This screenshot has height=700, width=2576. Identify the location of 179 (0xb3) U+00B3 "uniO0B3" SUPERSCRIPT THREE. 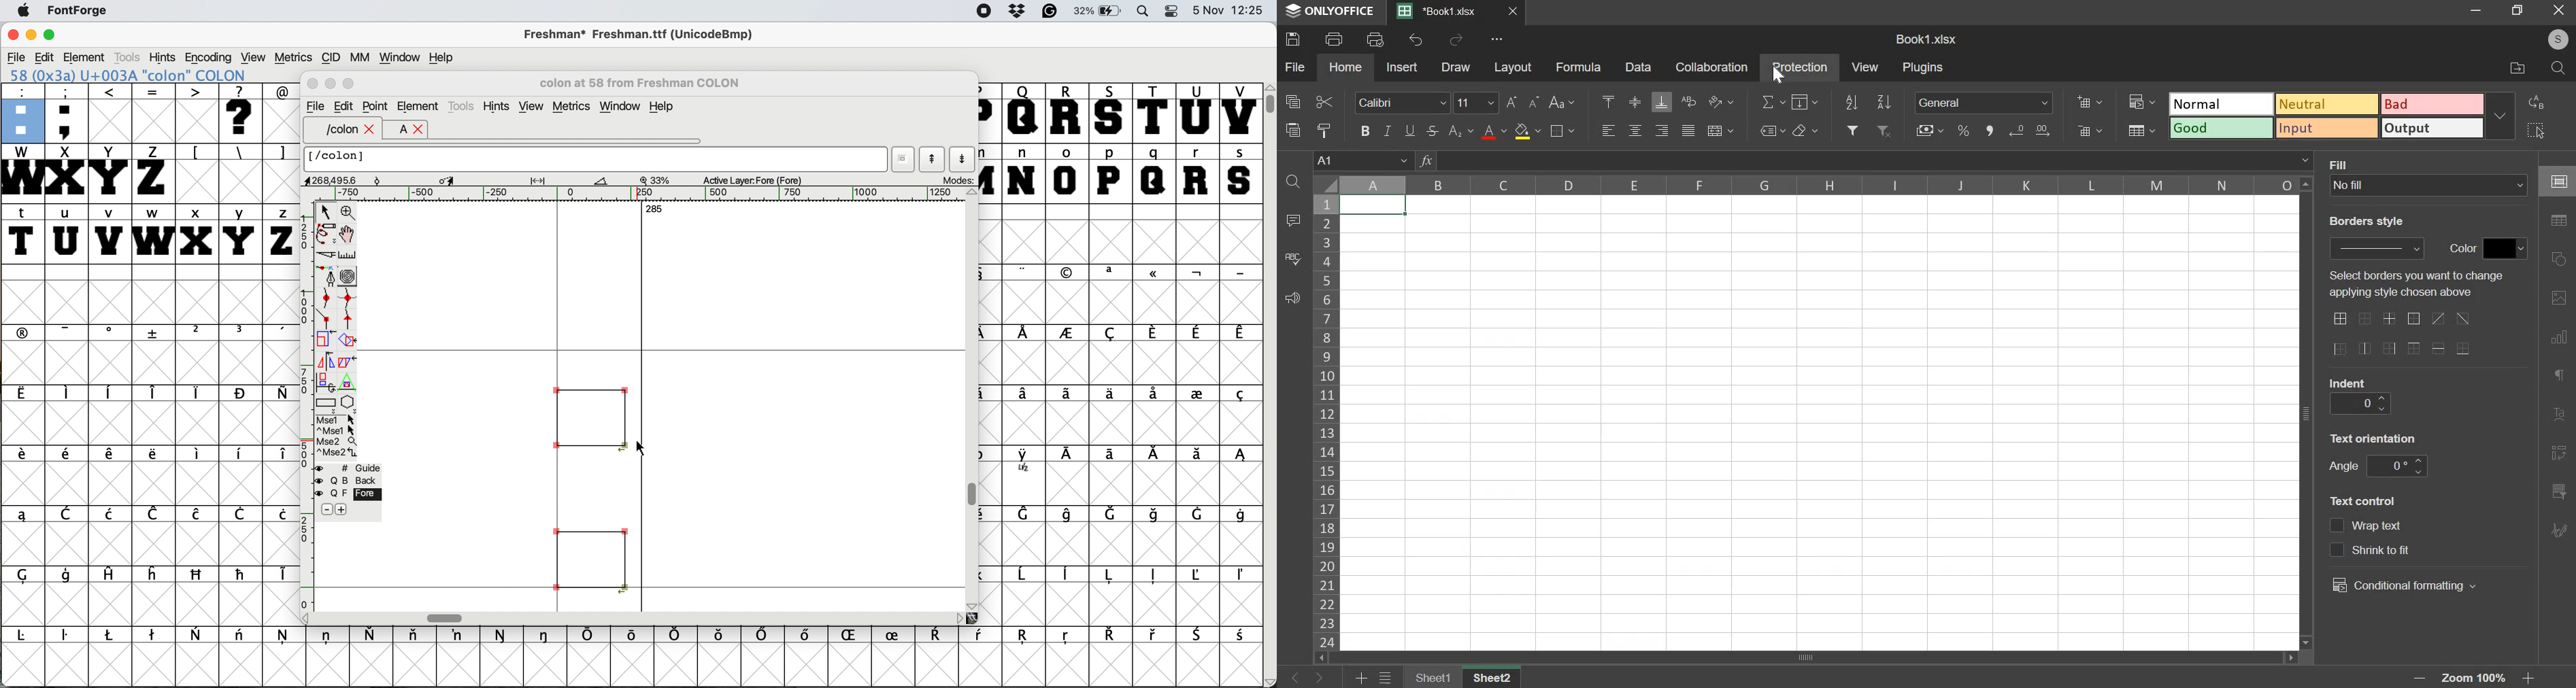
(151, 75).